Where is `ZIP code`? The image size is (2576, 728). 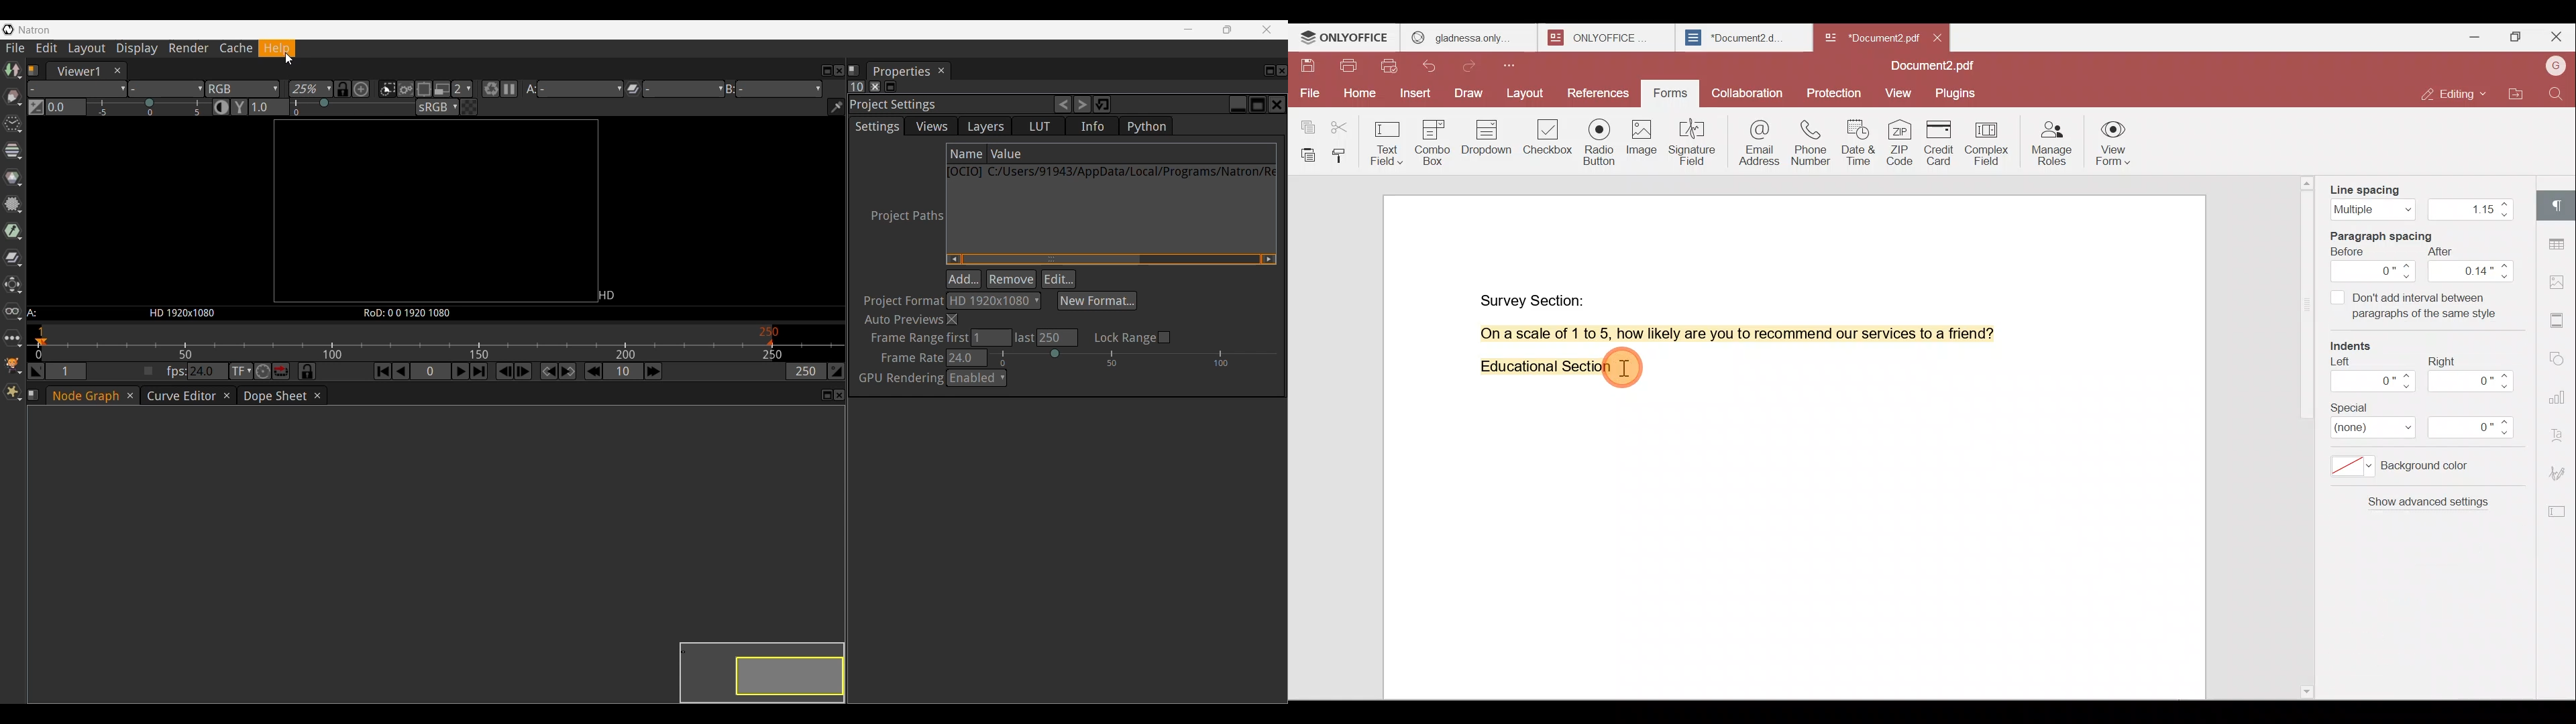
ZIP code is located at coordinates (1901, 141).